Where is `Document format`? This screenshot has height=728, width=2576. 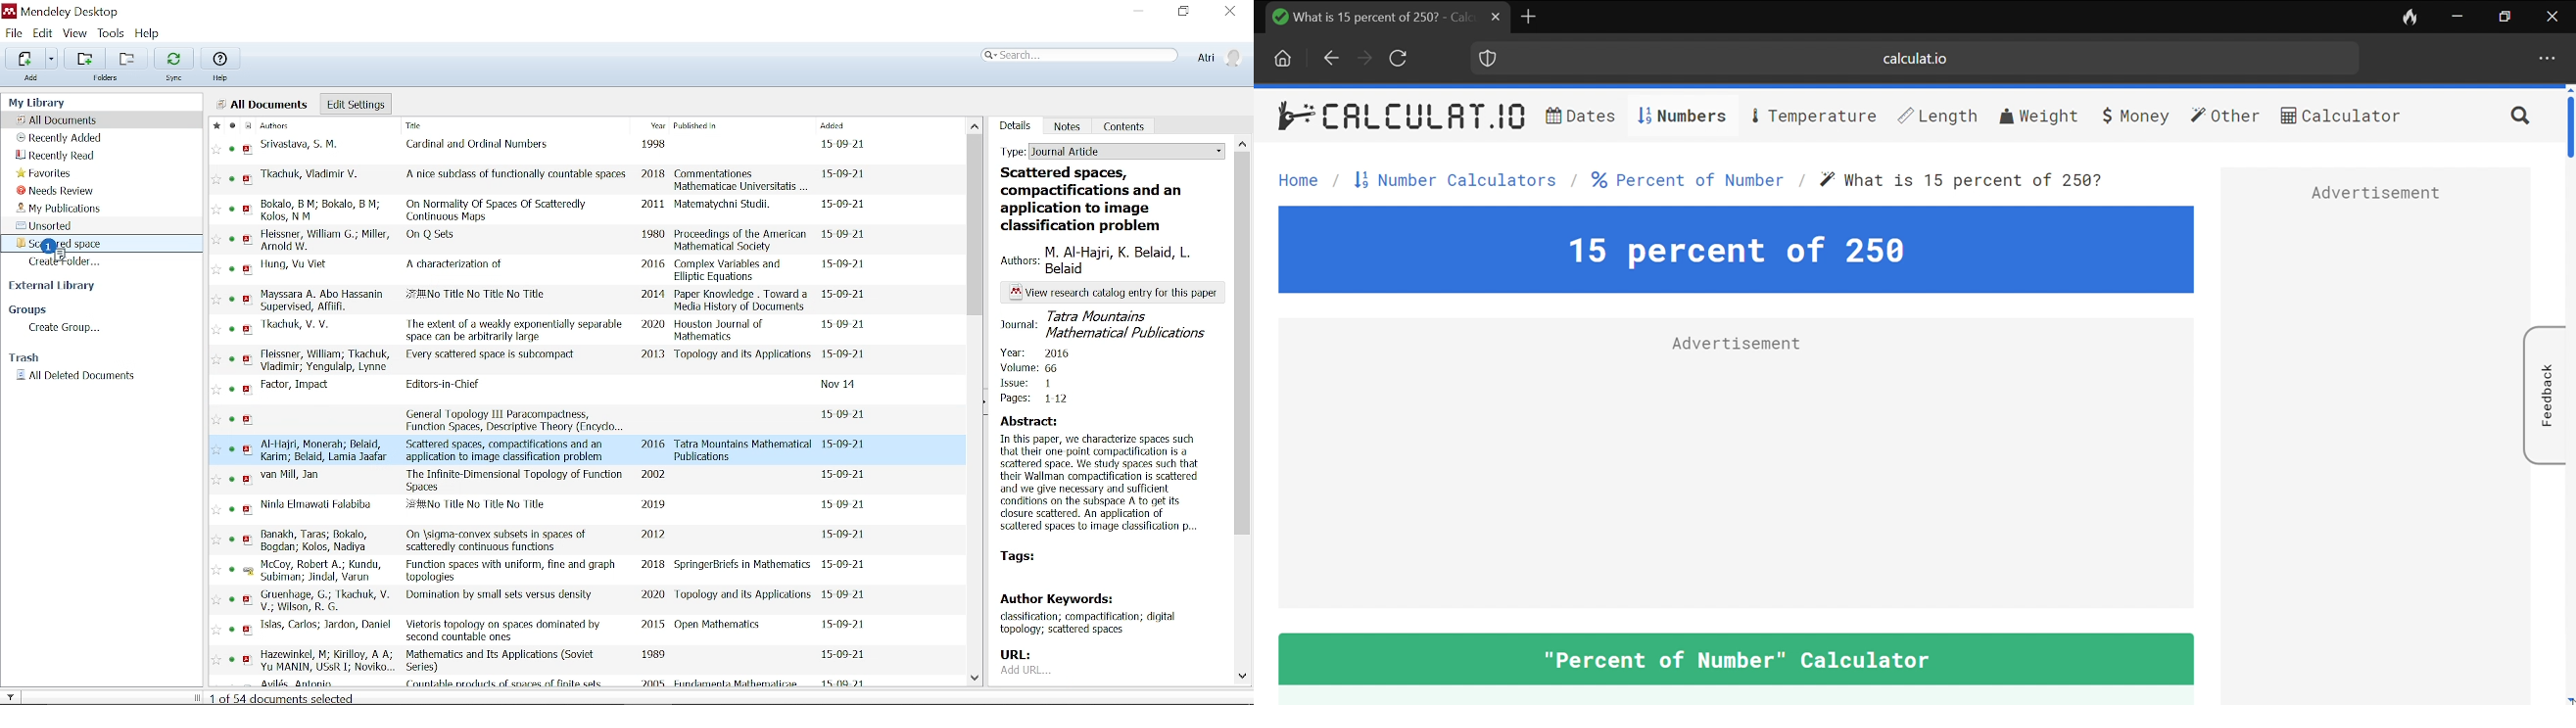 Document format is located at coordinates (247, 125).